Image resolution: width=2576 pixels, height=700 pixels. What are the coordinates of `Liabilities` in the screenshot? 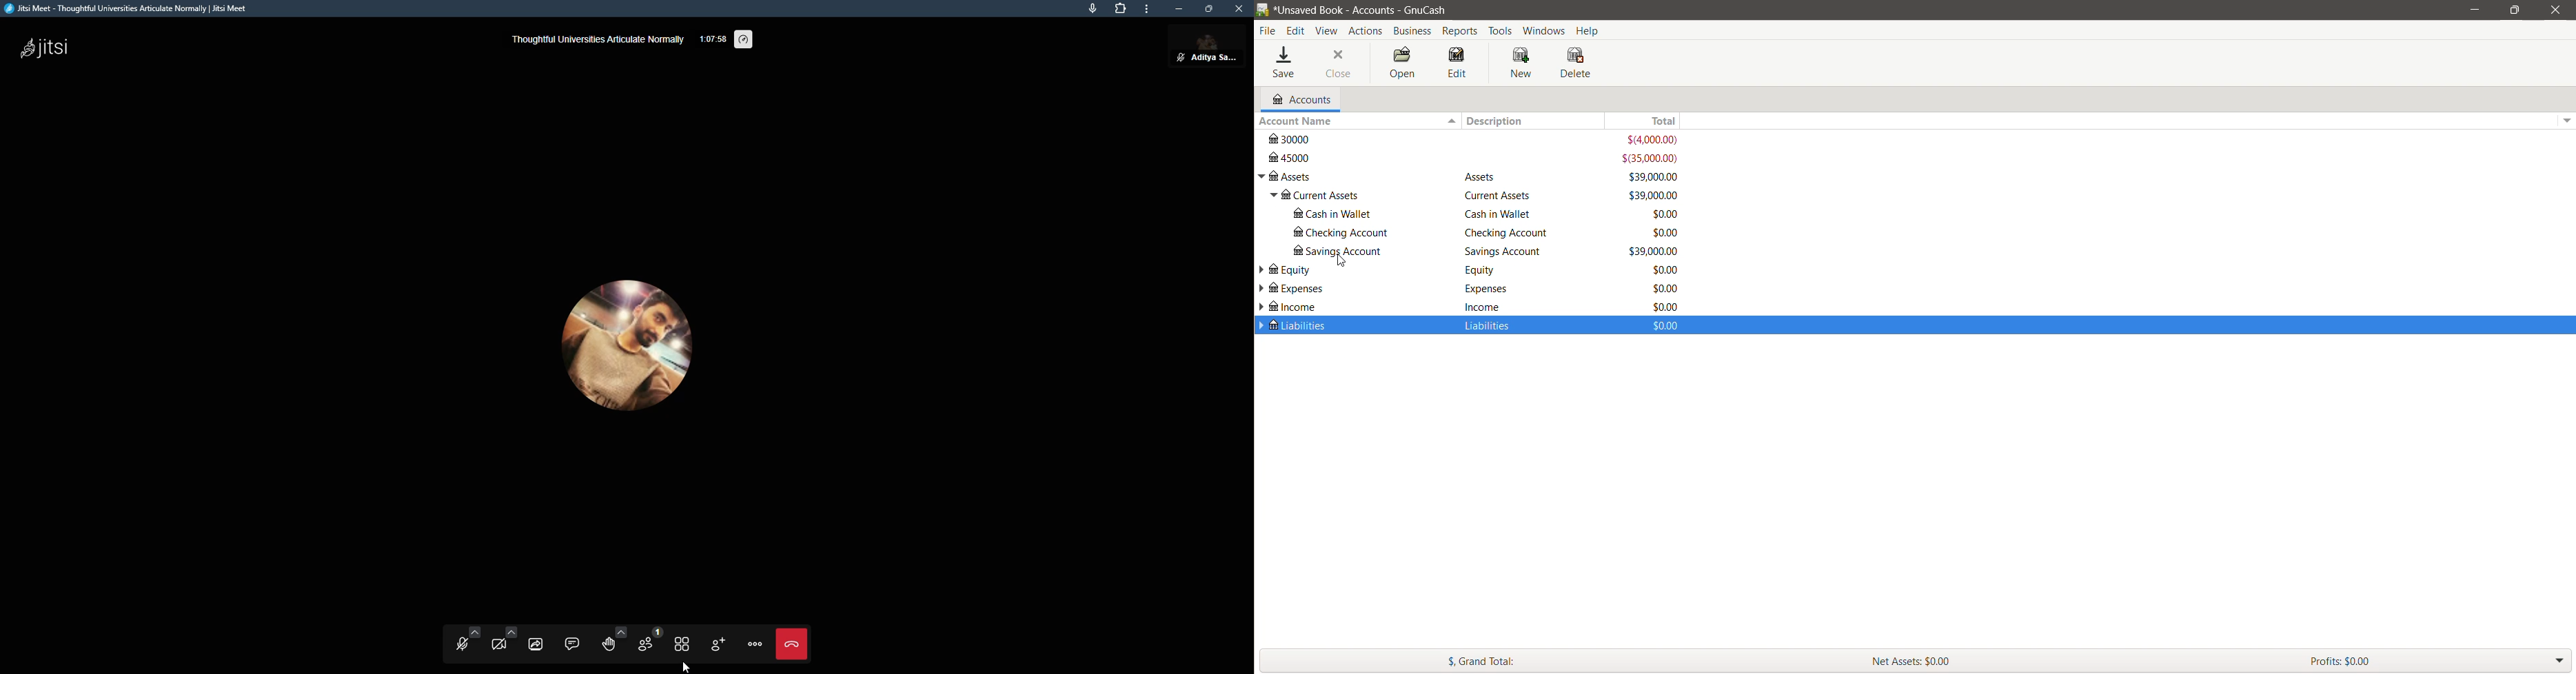 It's located at (1353, 327).